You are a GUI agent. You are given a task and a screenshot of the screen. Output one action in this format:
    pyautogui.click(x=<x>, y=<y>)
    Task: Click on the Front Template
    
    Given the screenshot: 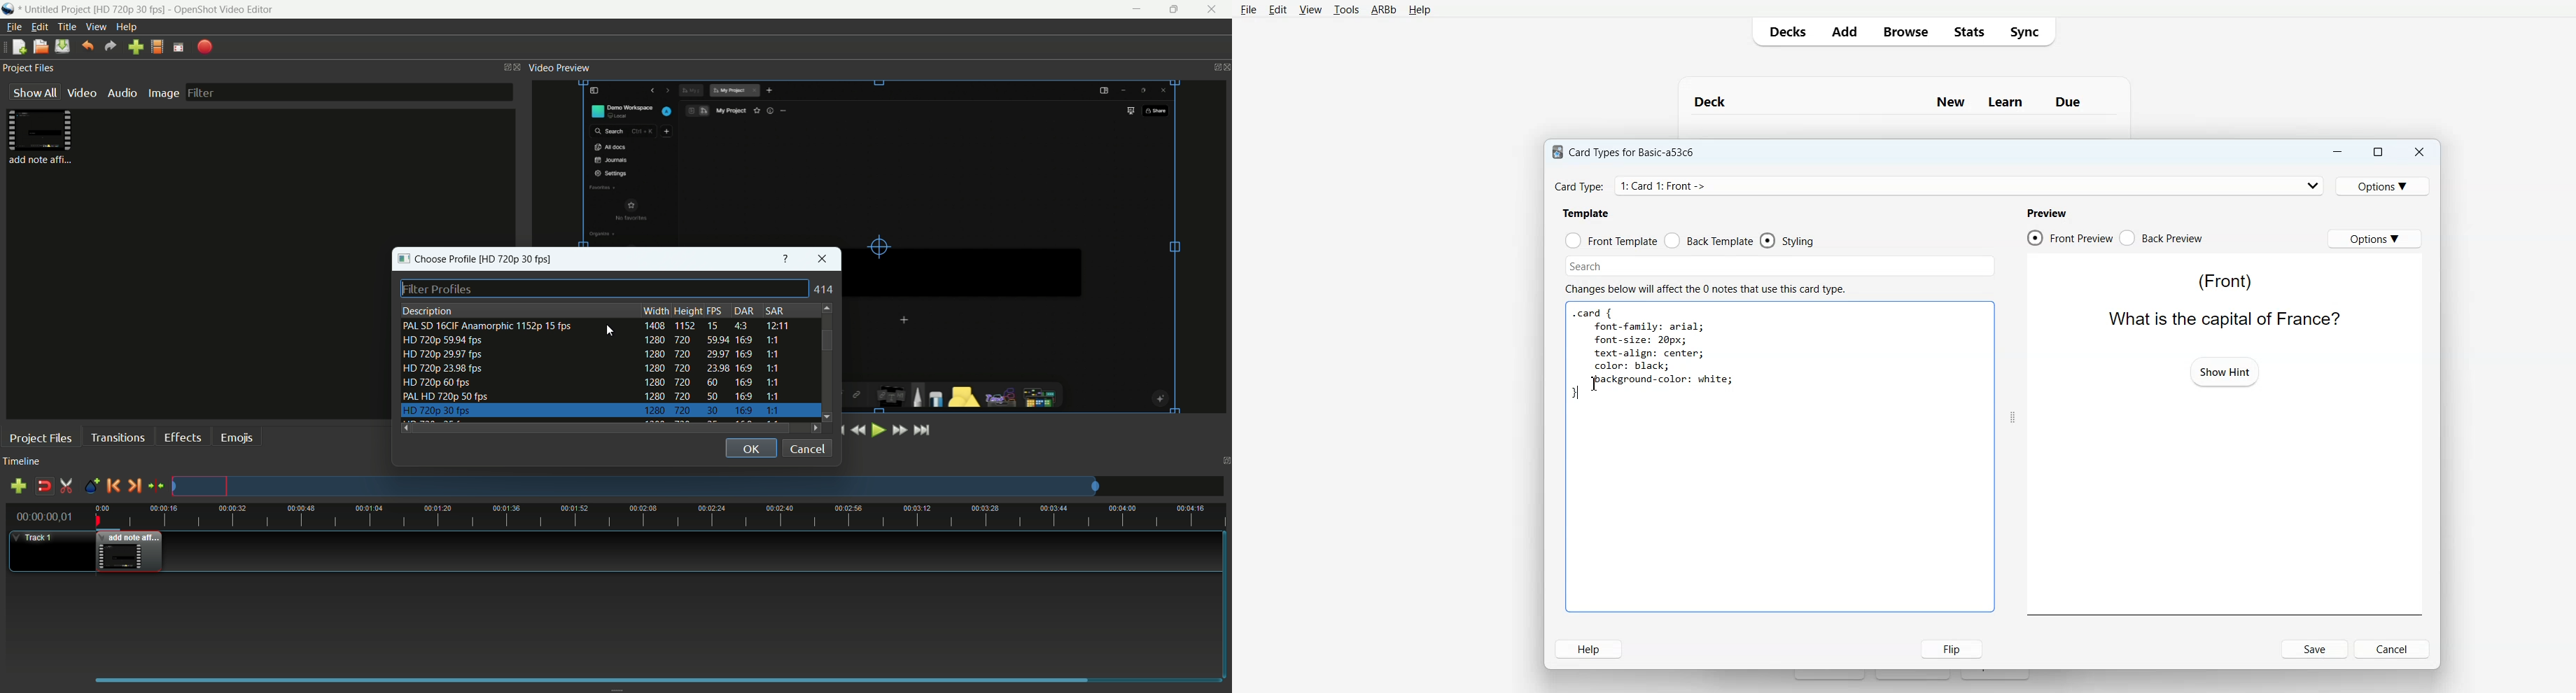 What is the action you would take?
    pyautogui.click(x=1611, y=241)
    